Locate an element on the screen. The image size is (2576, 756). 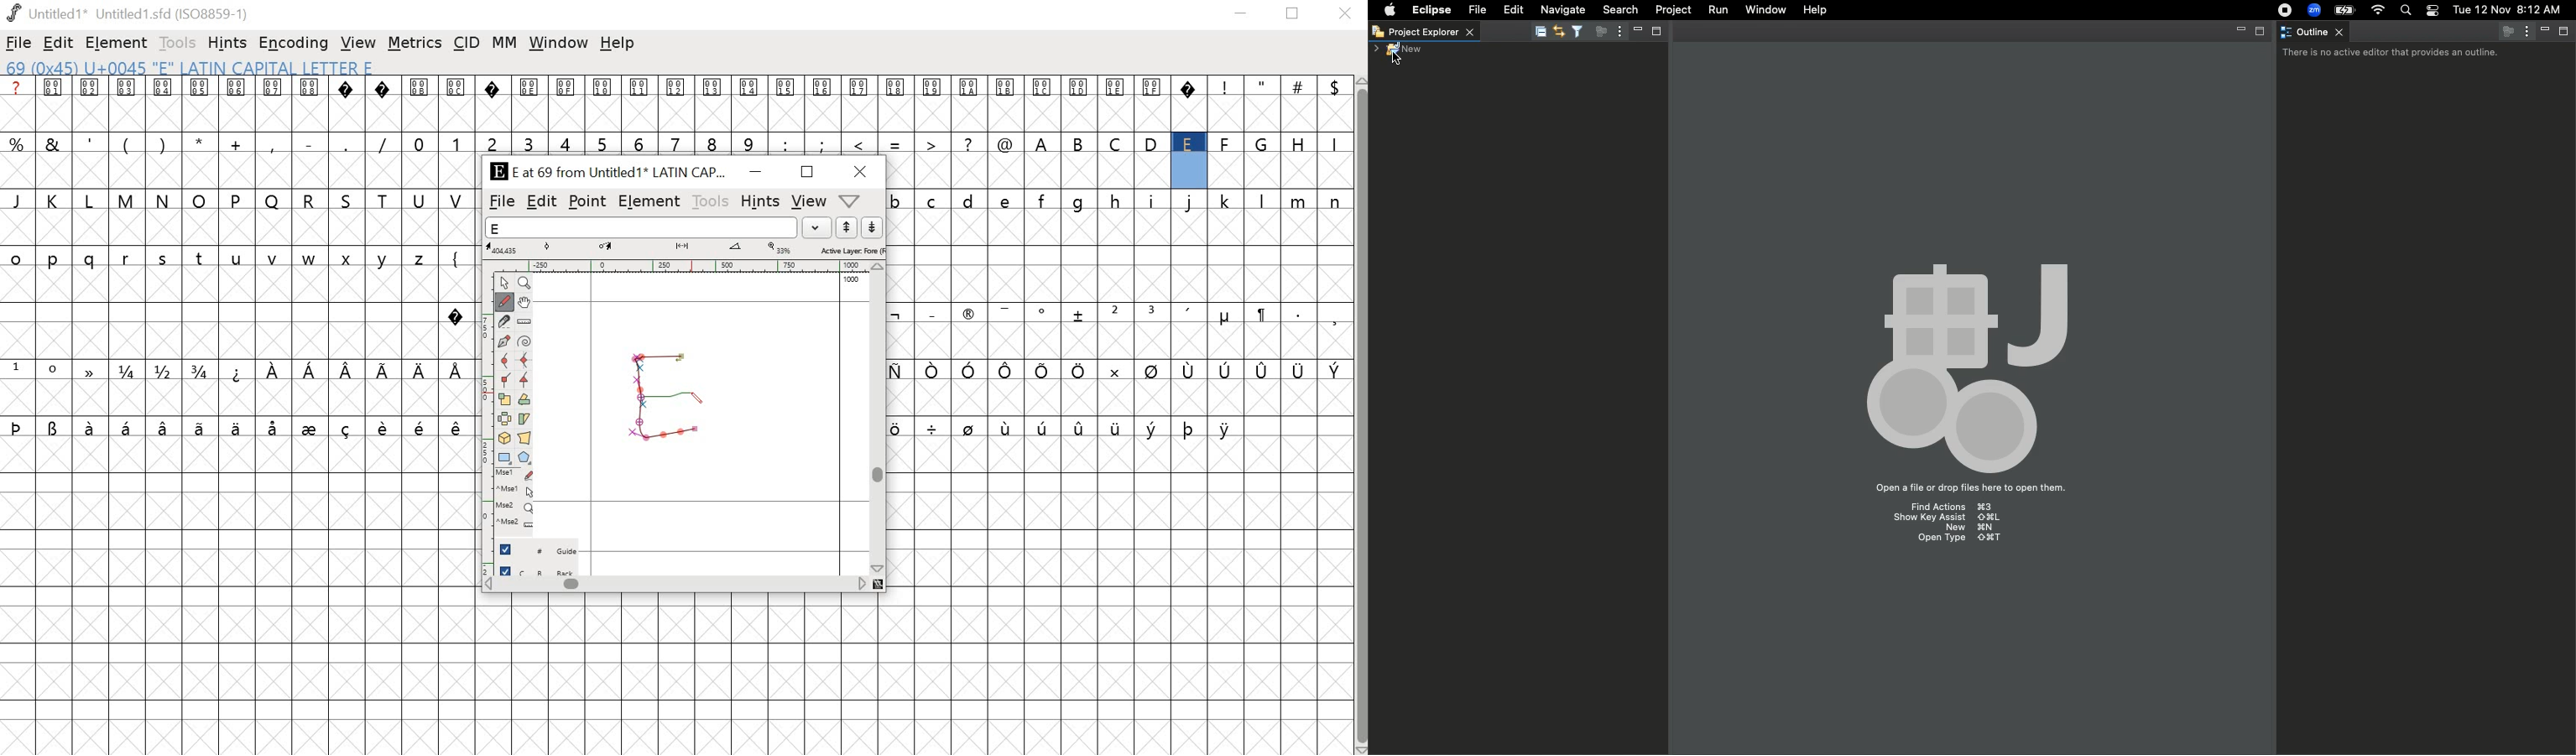
scrollbar is located at coordinates (1360, 415).